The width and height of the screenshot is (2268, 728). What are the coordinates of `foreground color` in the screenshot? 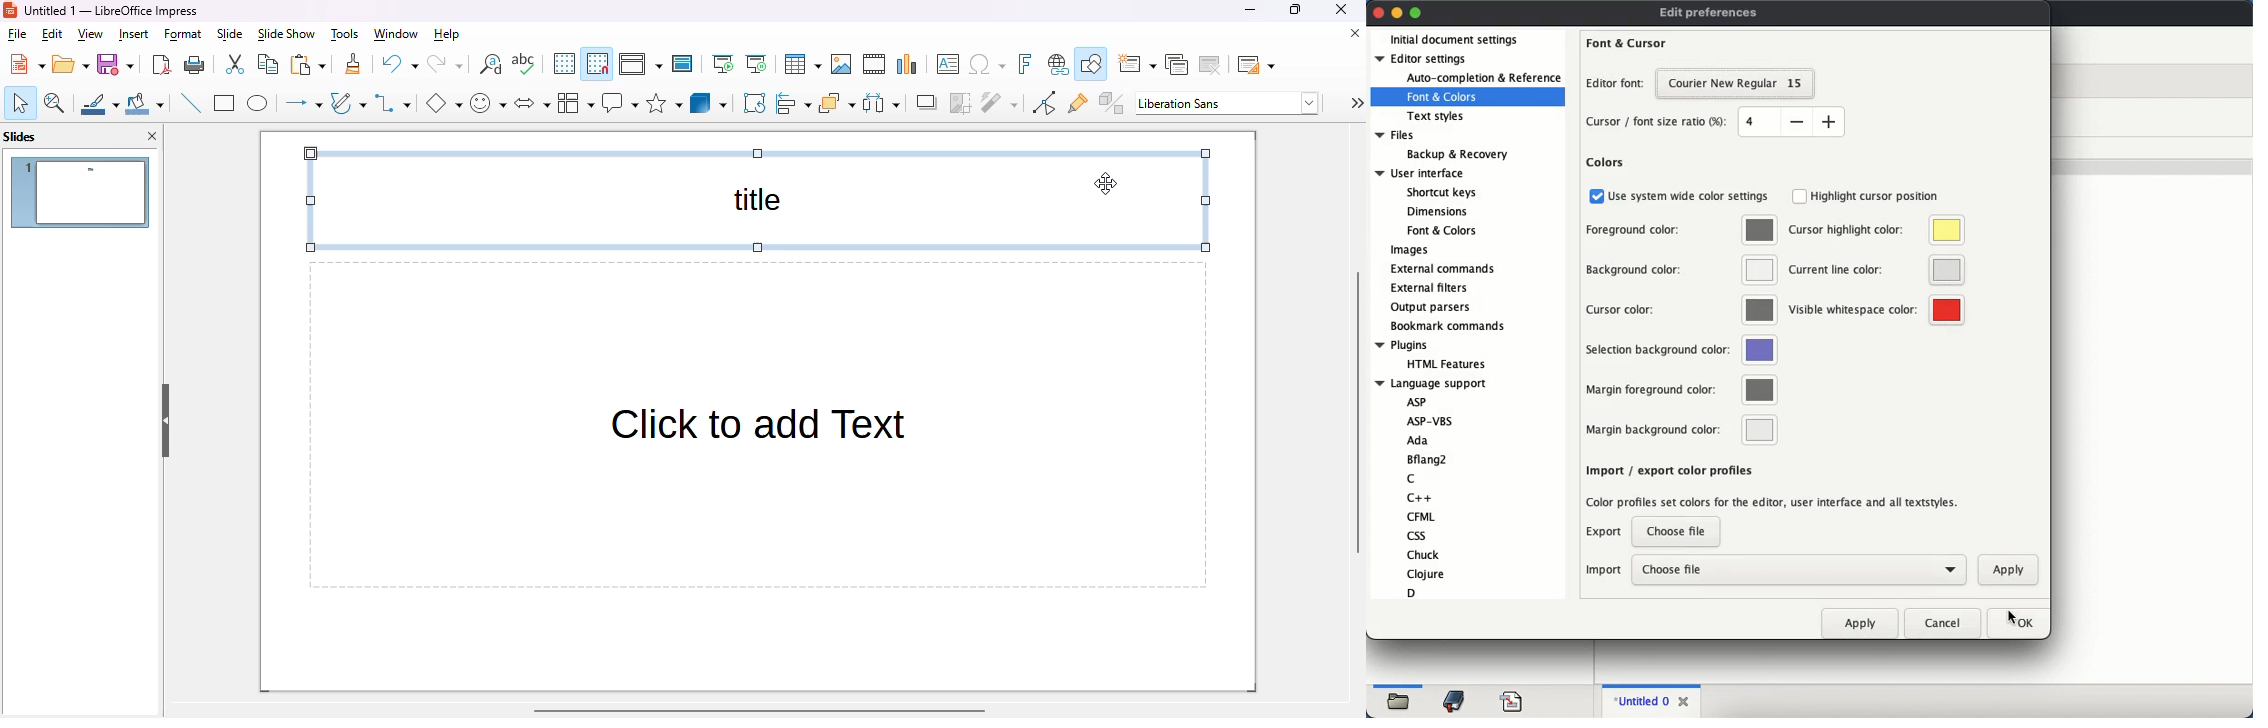 It's located at (1682, 229).